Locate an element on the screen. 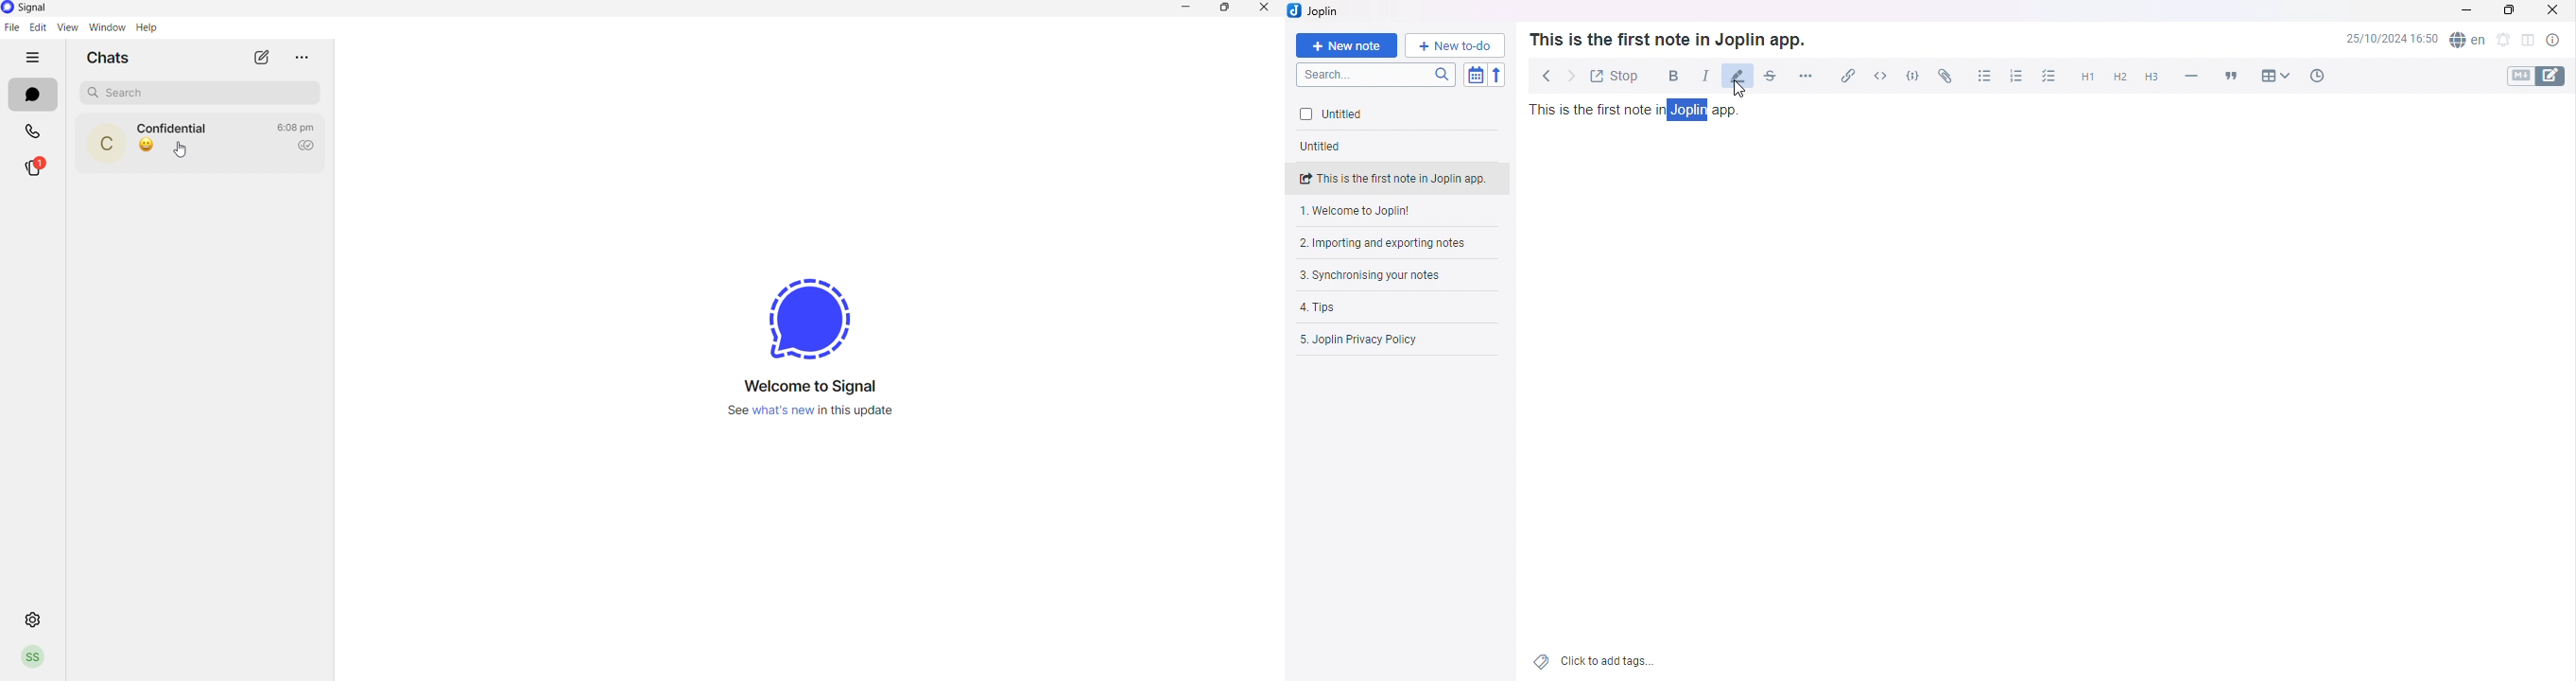 This screenshot has width=2576, height=700. minimize is located at coordinates (1190, 8).